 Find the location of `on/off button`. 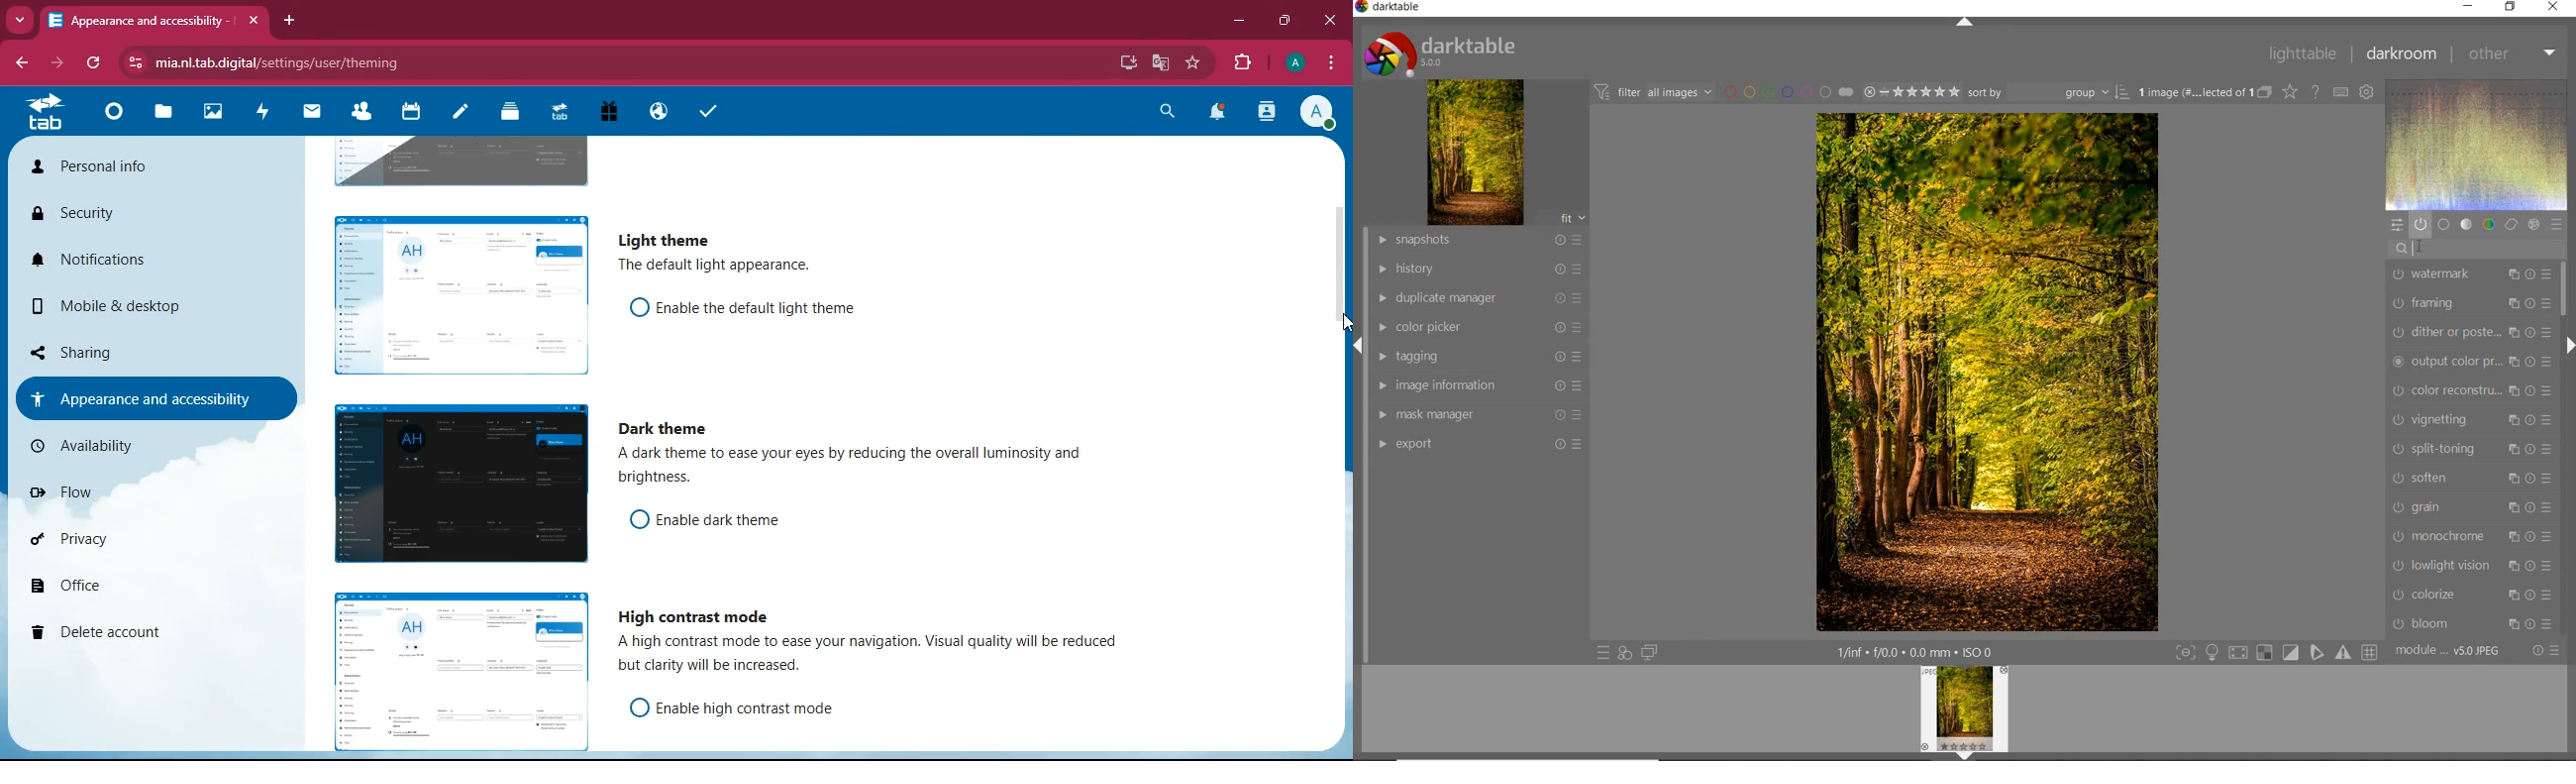

on/off button is located at coordinates (634, 518).